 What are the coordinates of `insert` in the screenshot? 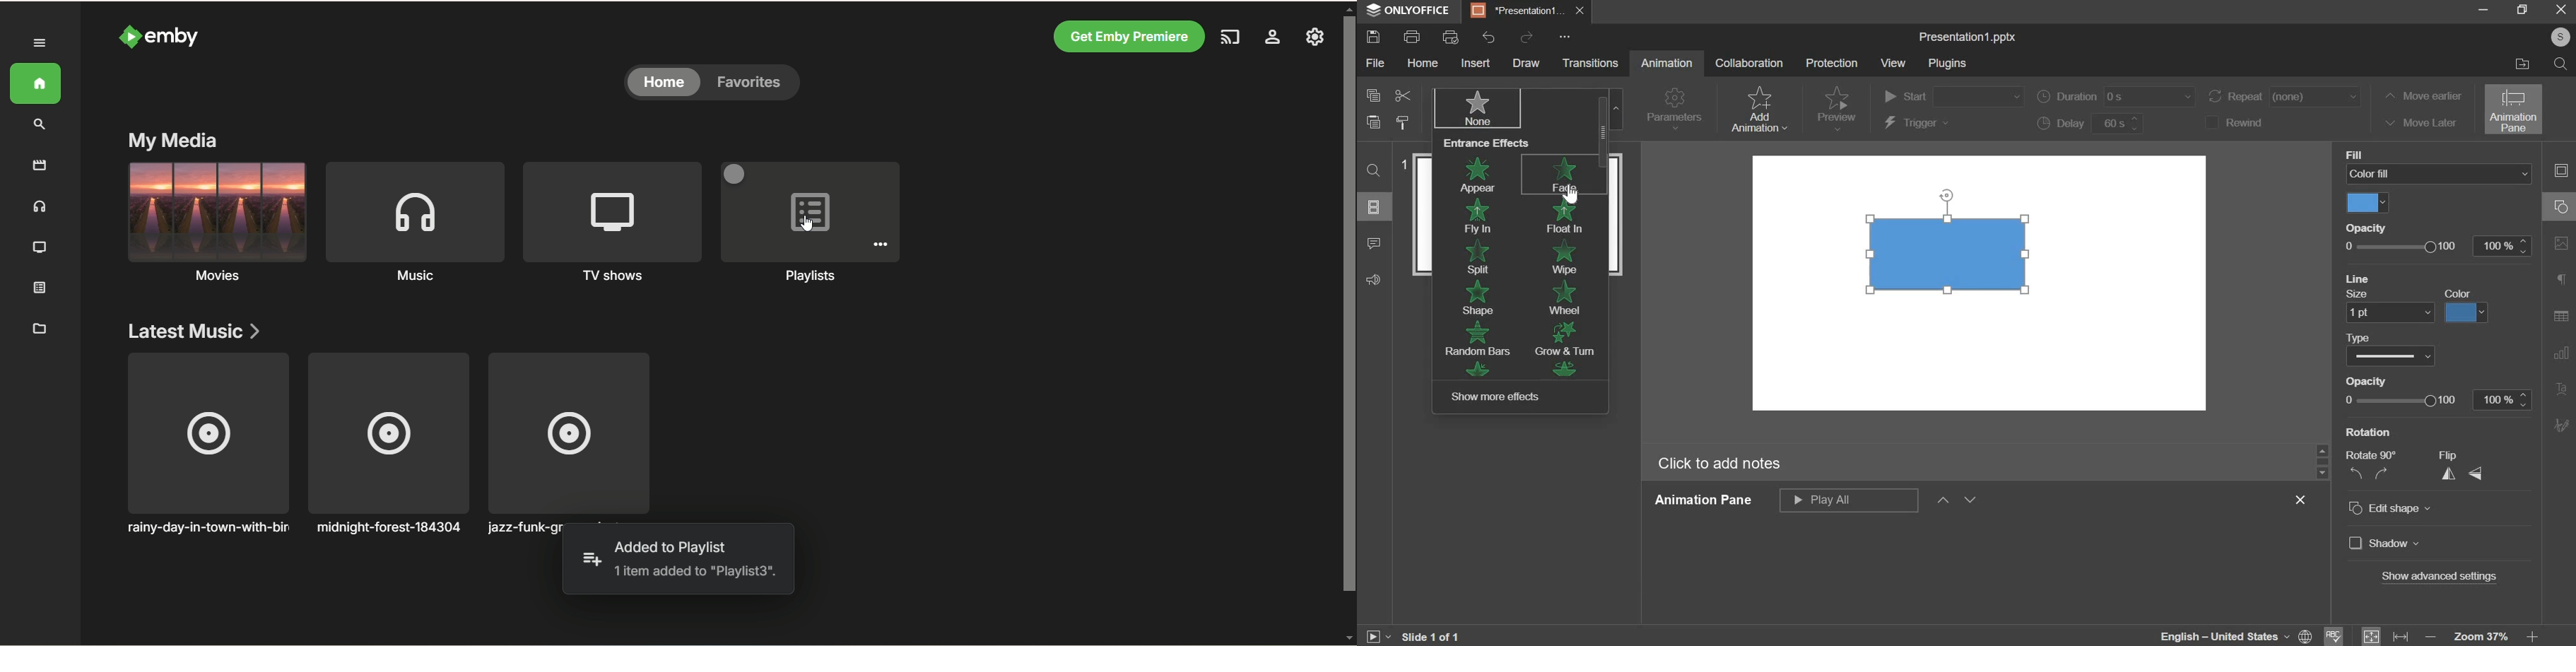 It's located at (1477, 64).